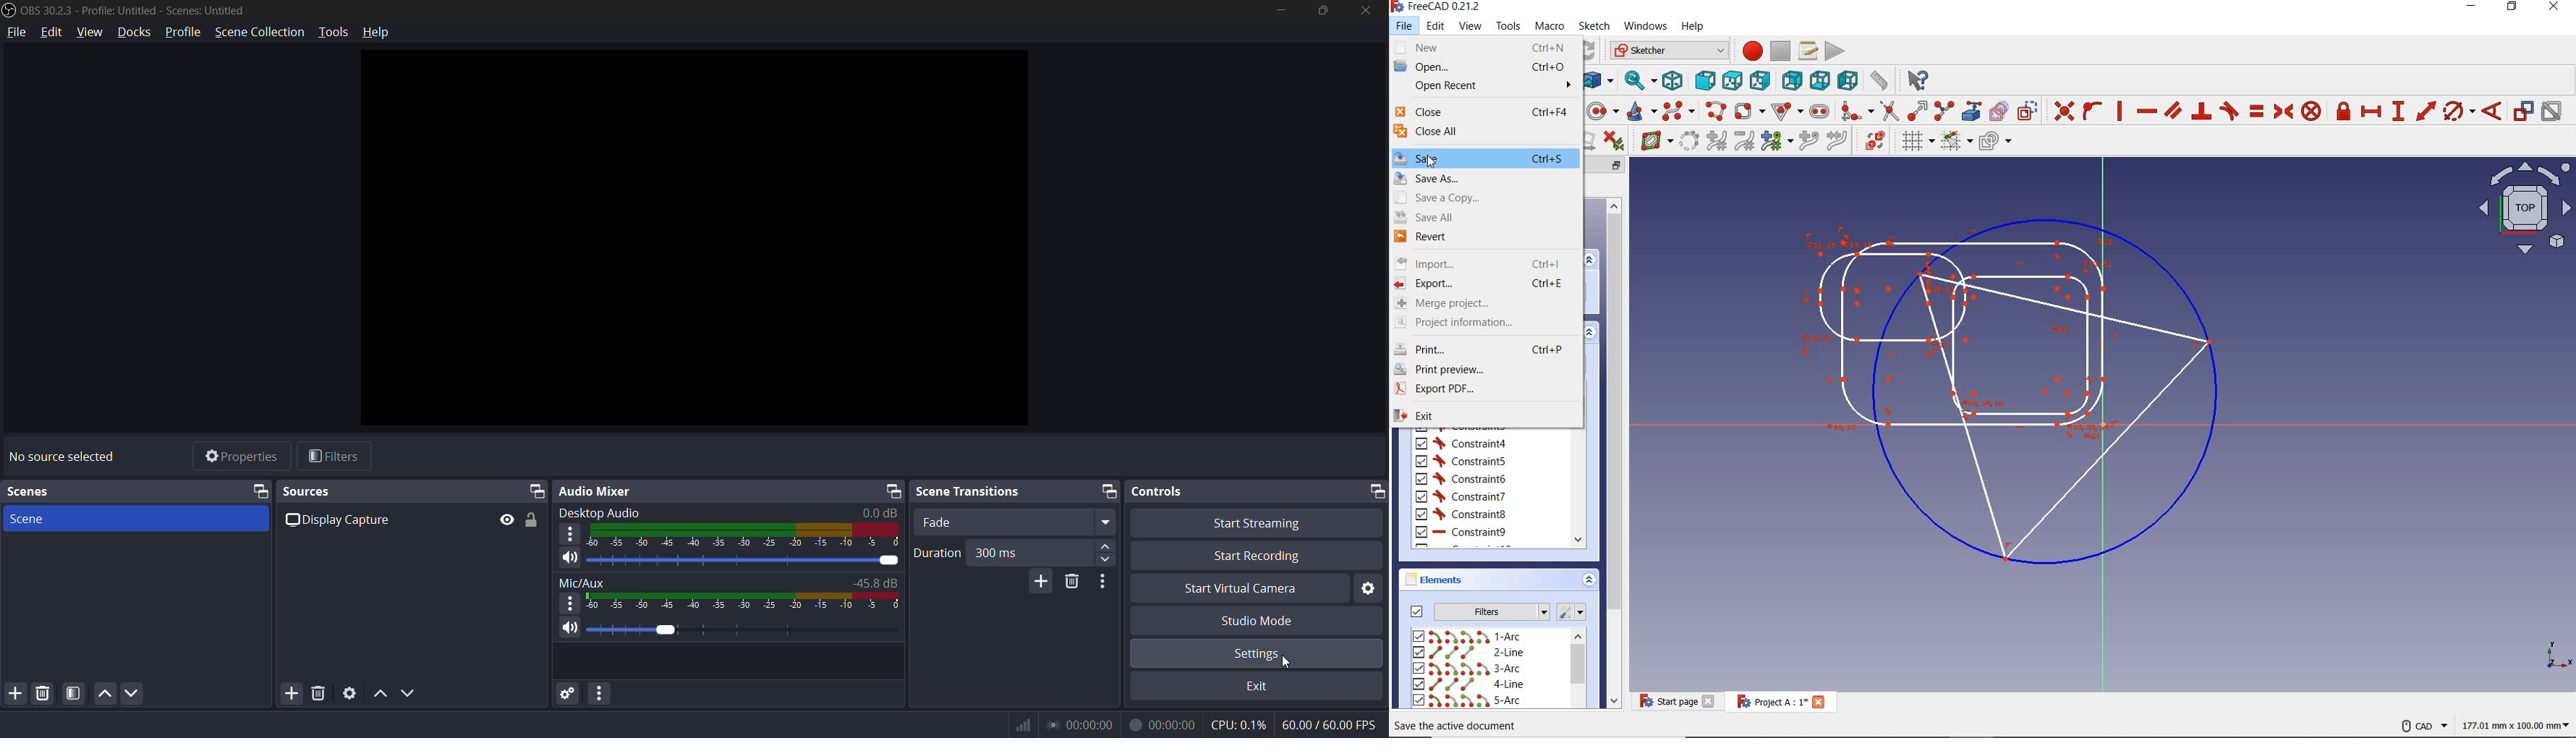  What do you see at coordinates (2554, 114) in the screenshot?
I see `activate/deactivate constraint` at bounding box center [2554, 114].